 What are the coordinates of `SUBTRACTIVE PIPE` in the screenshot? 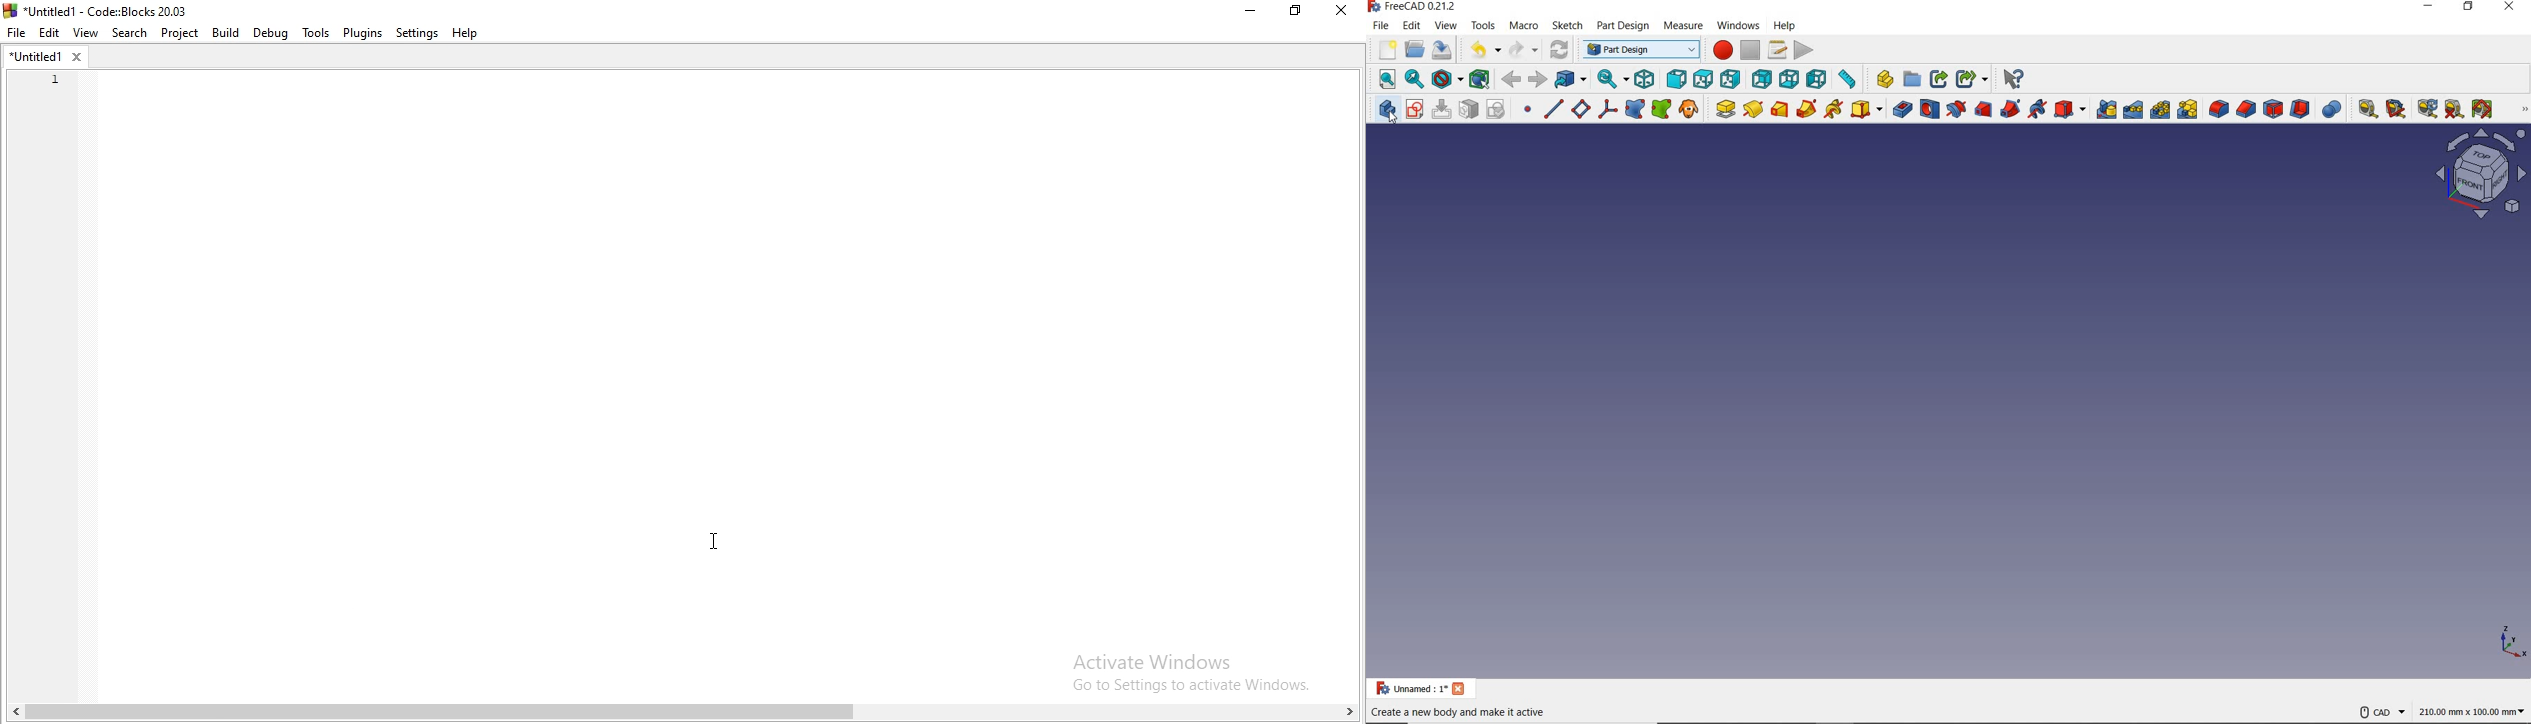 It's located at (2010, 109).